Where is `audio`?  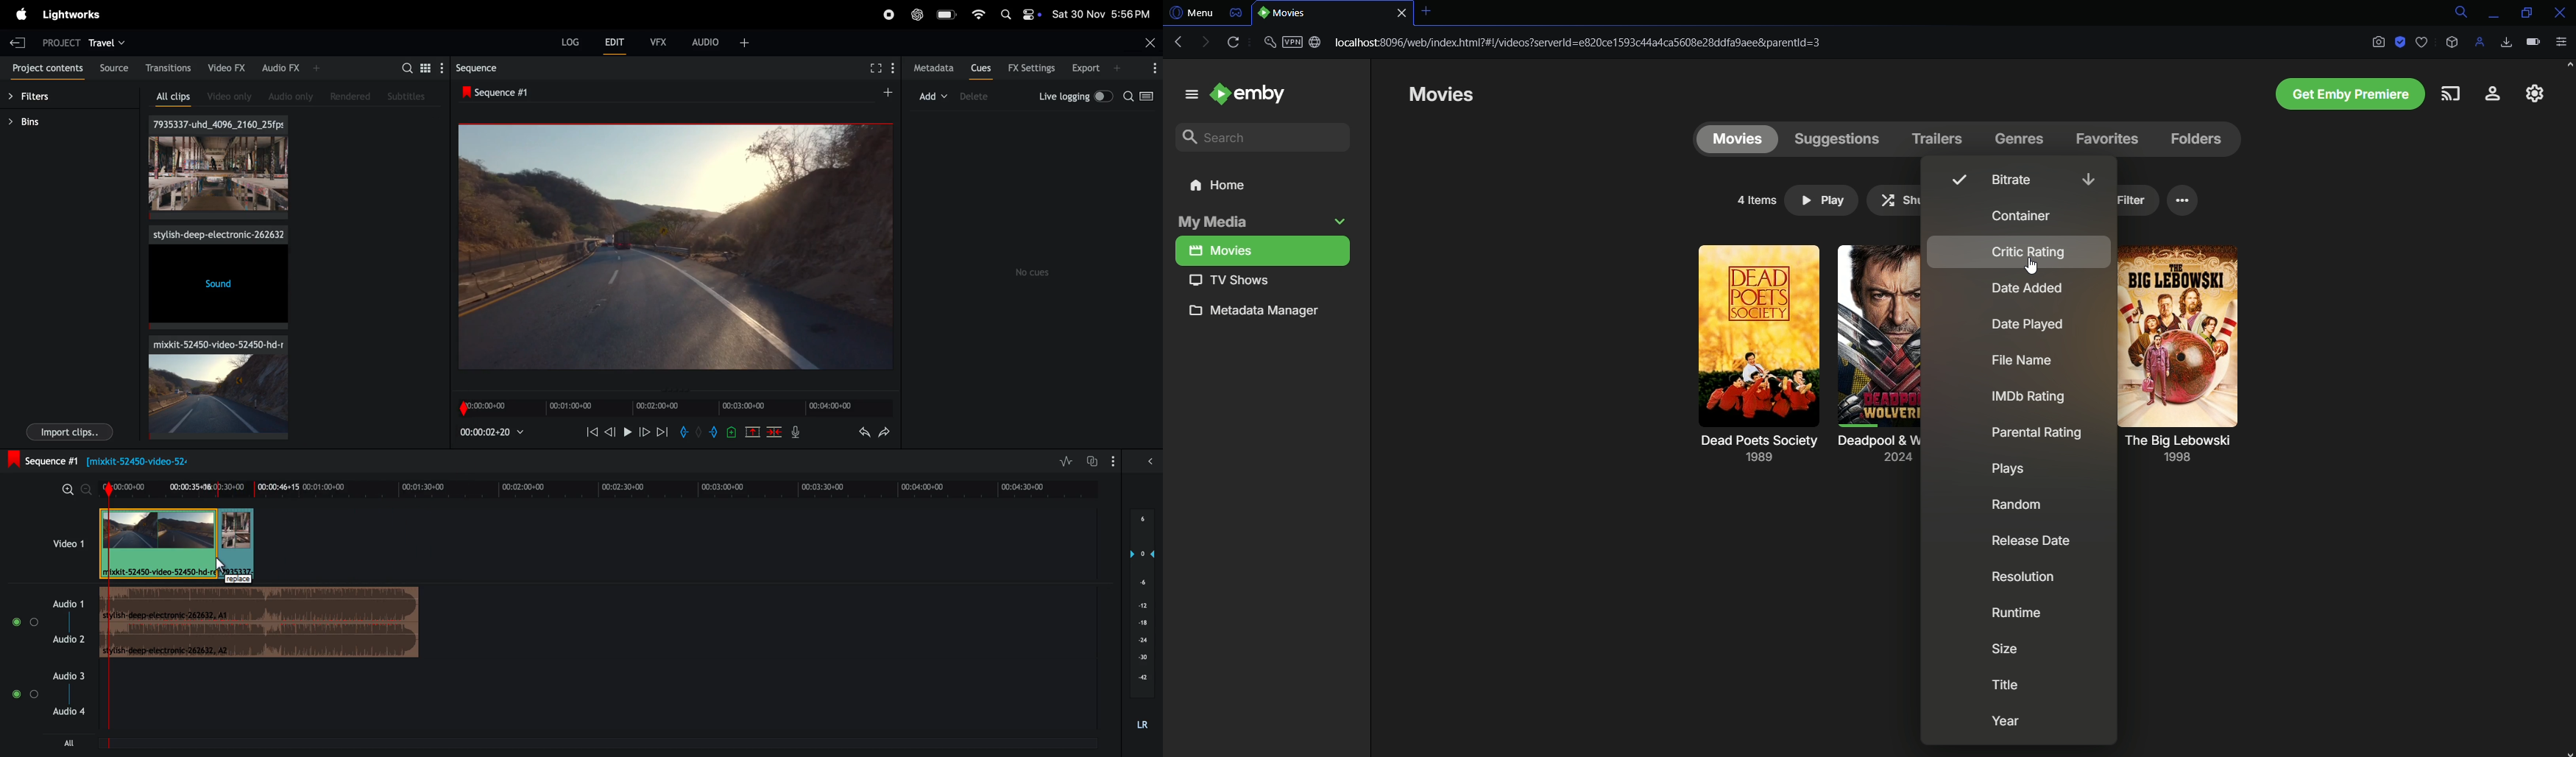
audio is located at coordinates (721, 40).